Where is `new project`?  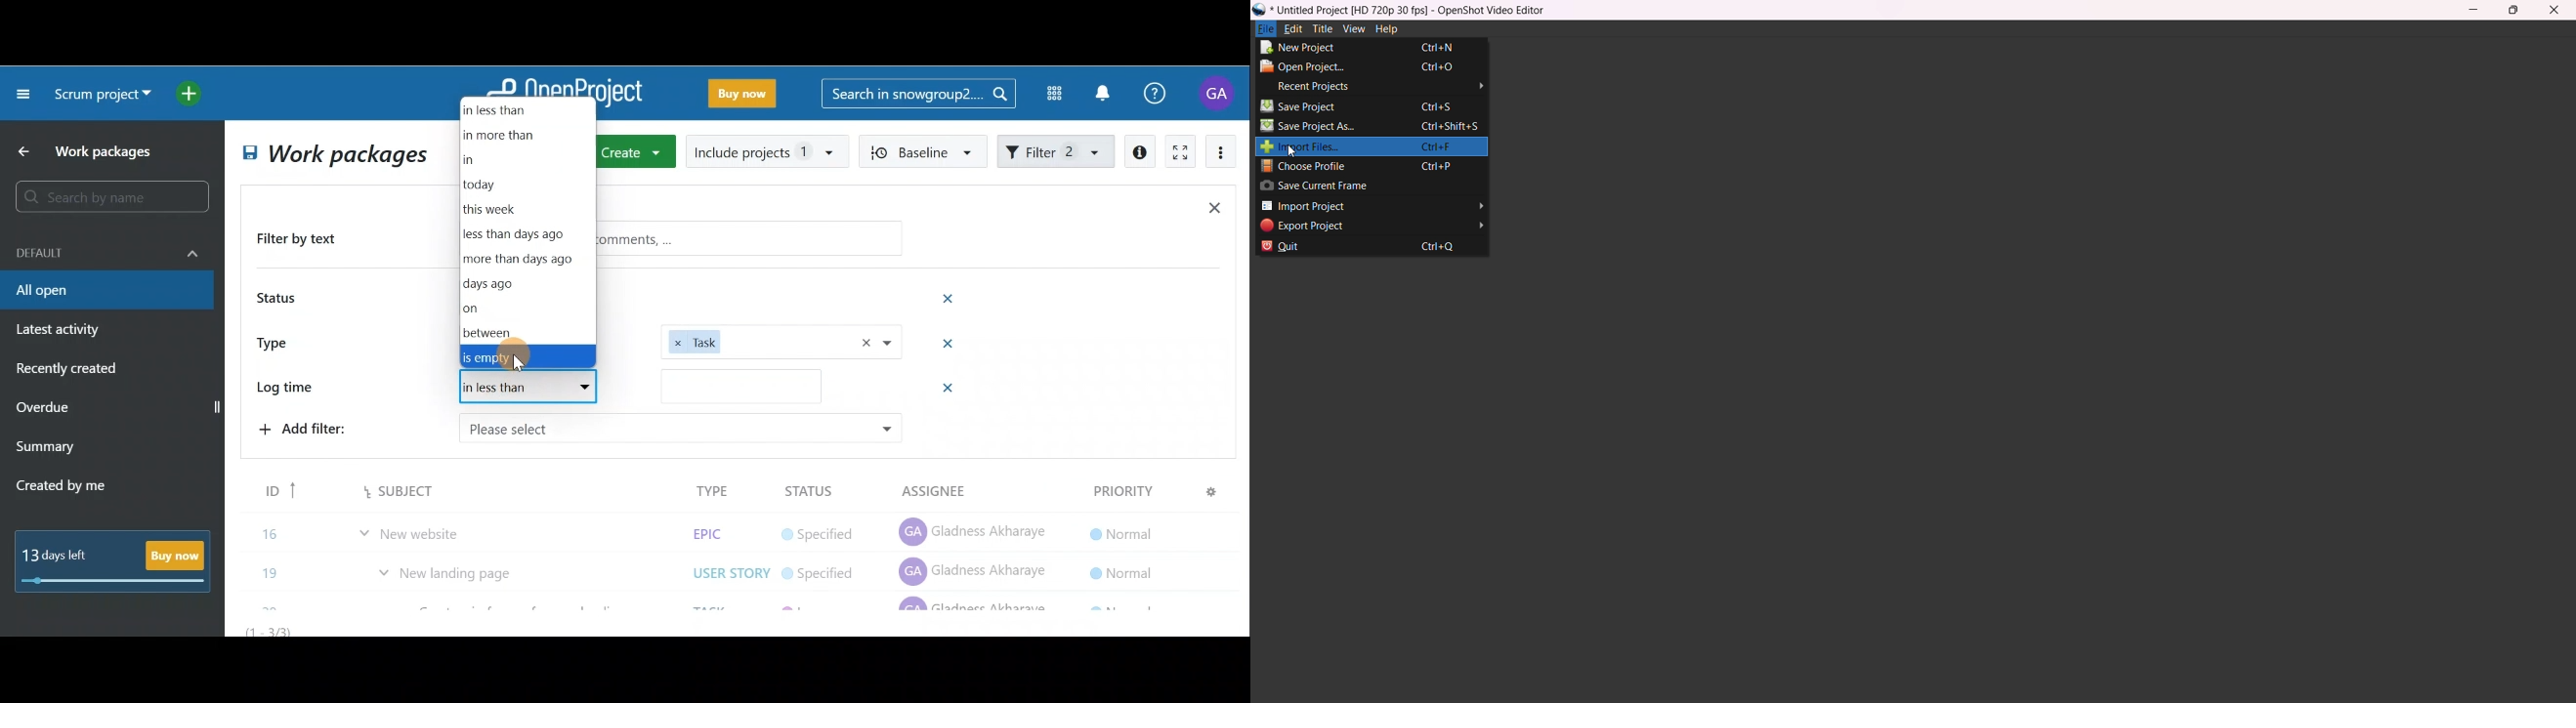
new project is located at coordinates (1362, 48).